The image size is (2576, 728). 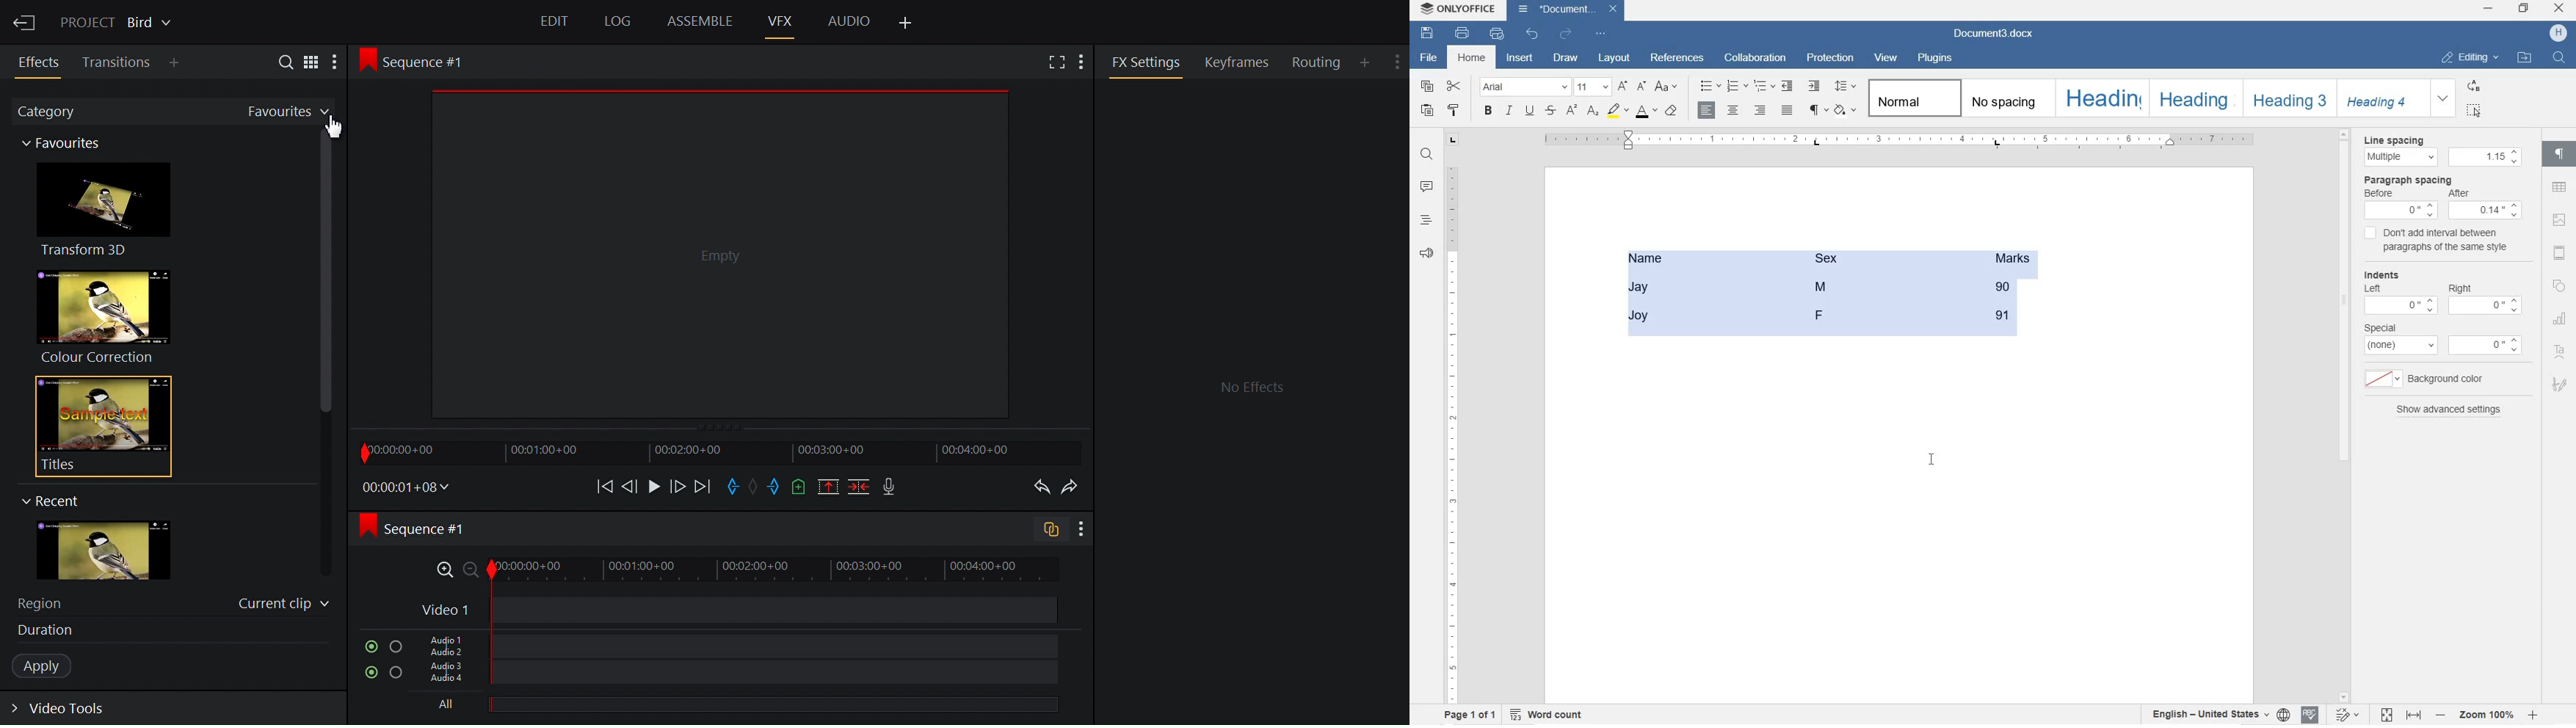 I want to click on PLUGINS, so click(x=1937, y=58).